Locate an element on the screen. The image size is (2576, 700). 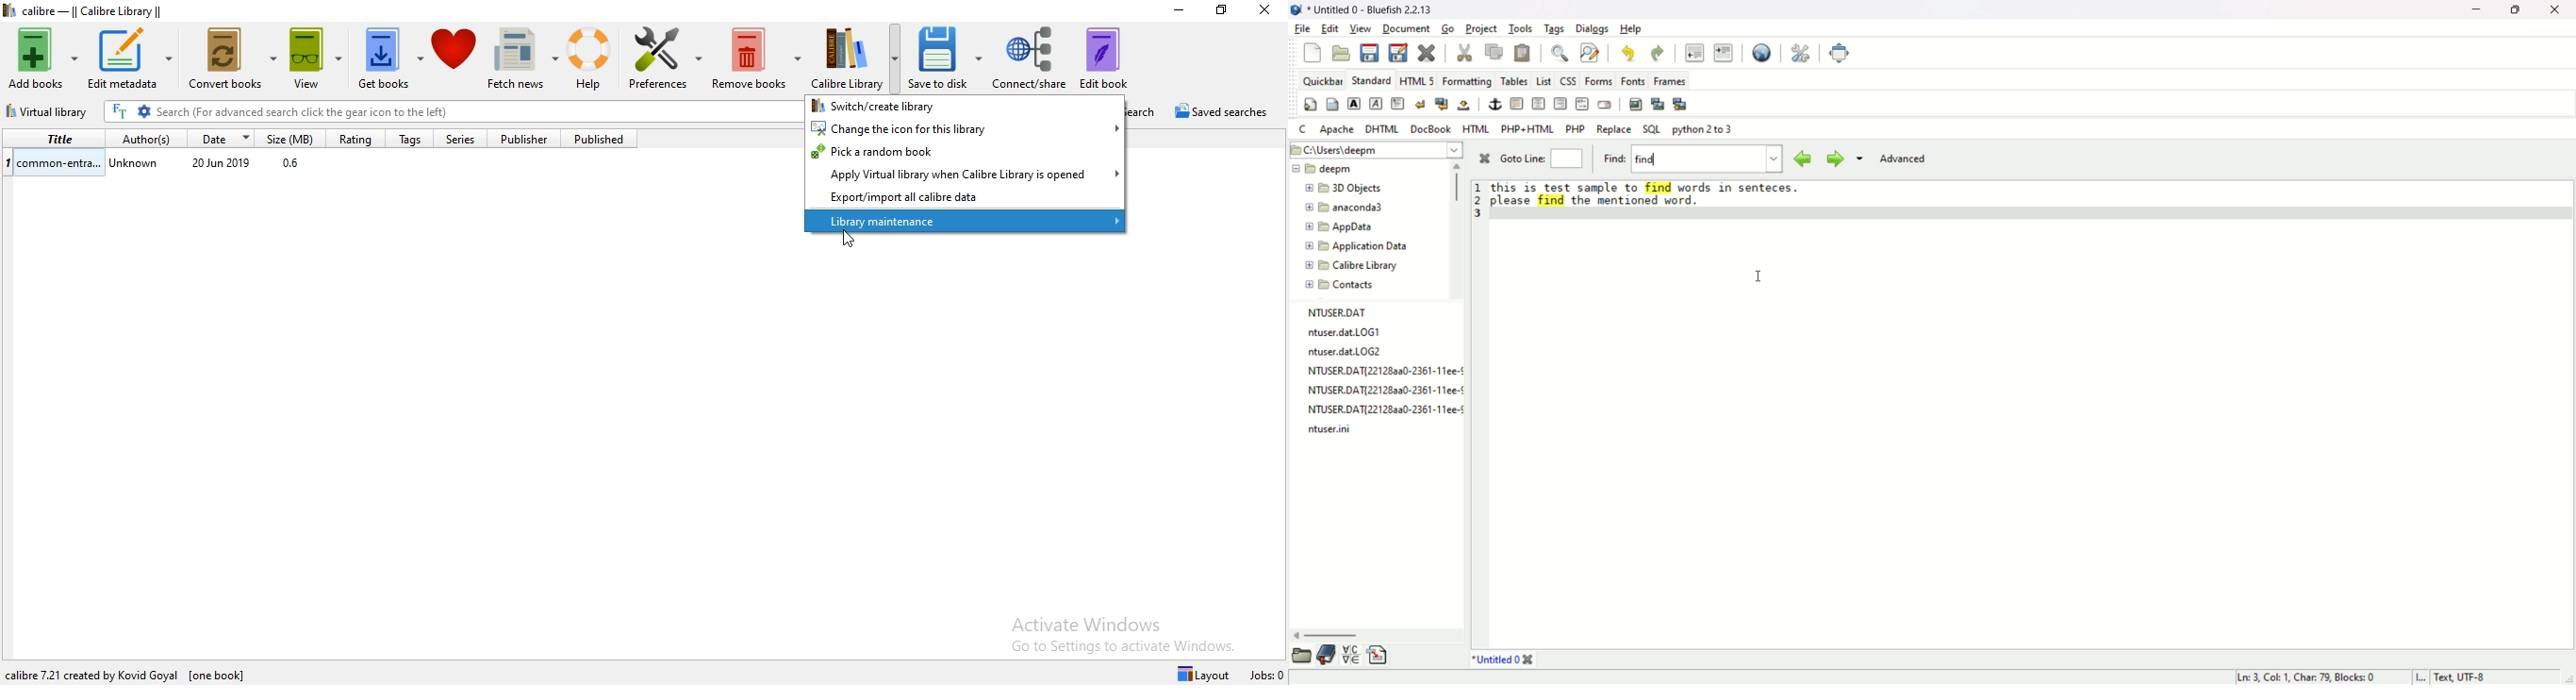
minimize is located at coordinates (2473, 11).